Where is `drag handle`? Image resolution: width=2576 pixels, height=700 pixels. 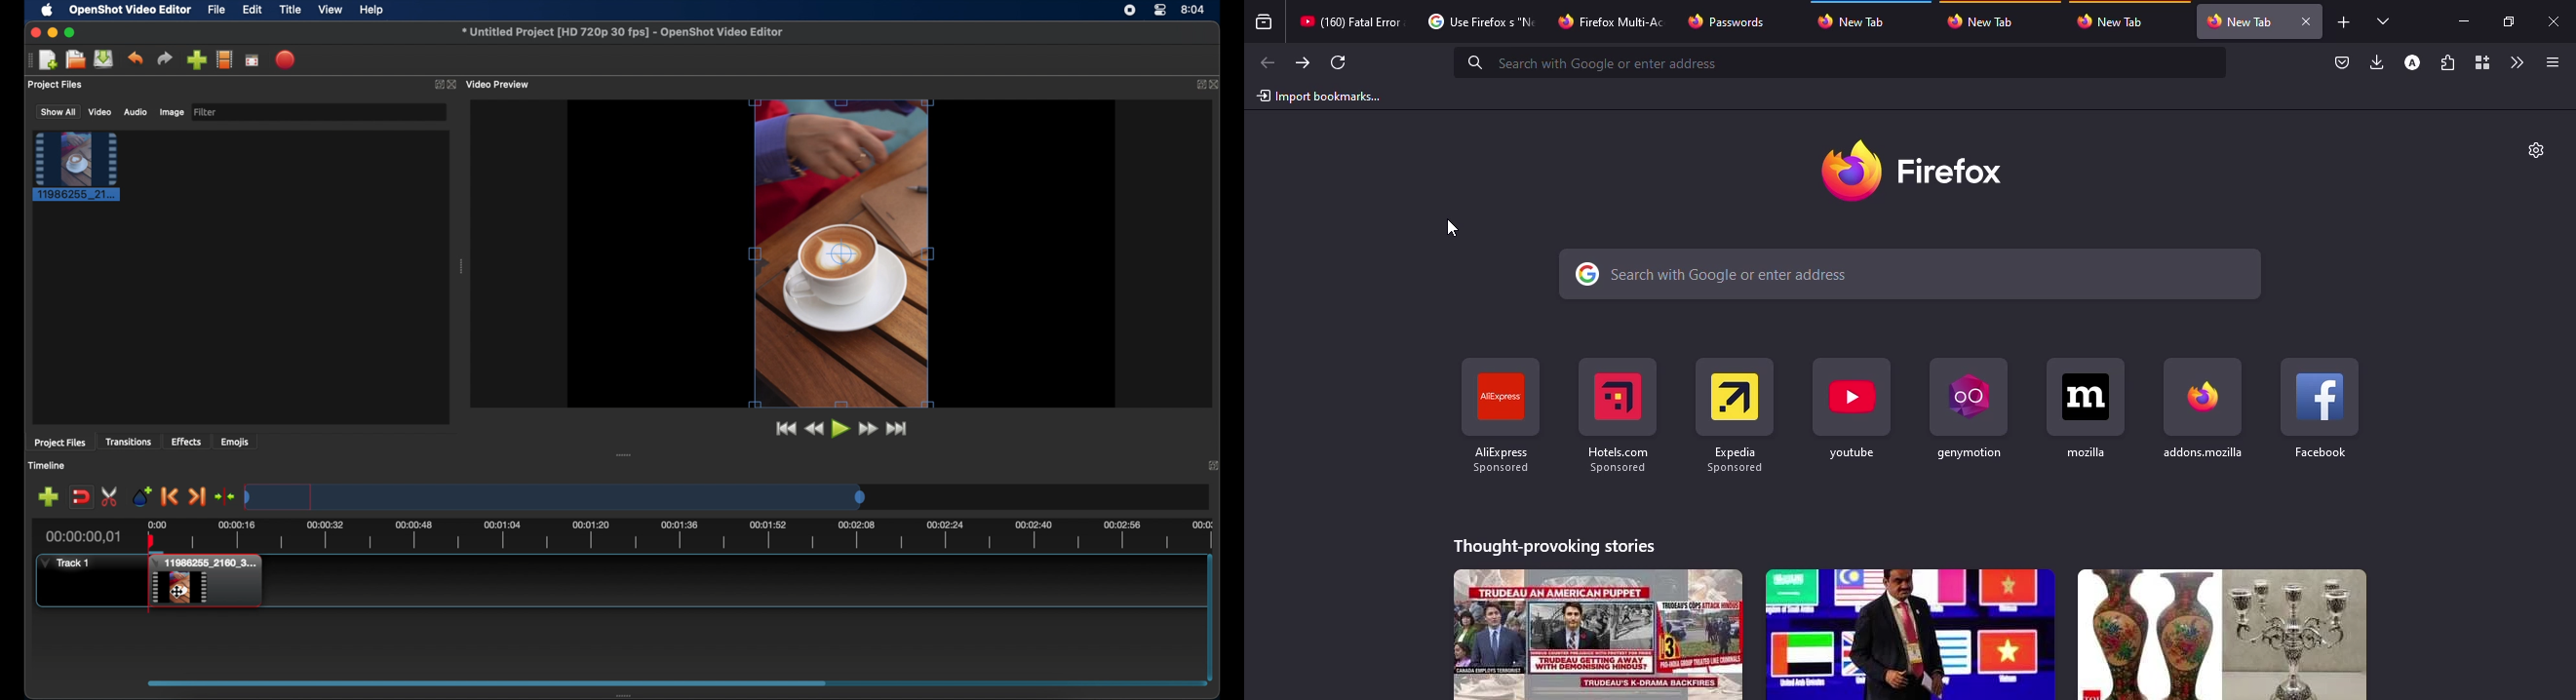 drag handle is located at coordinates (625, 454).